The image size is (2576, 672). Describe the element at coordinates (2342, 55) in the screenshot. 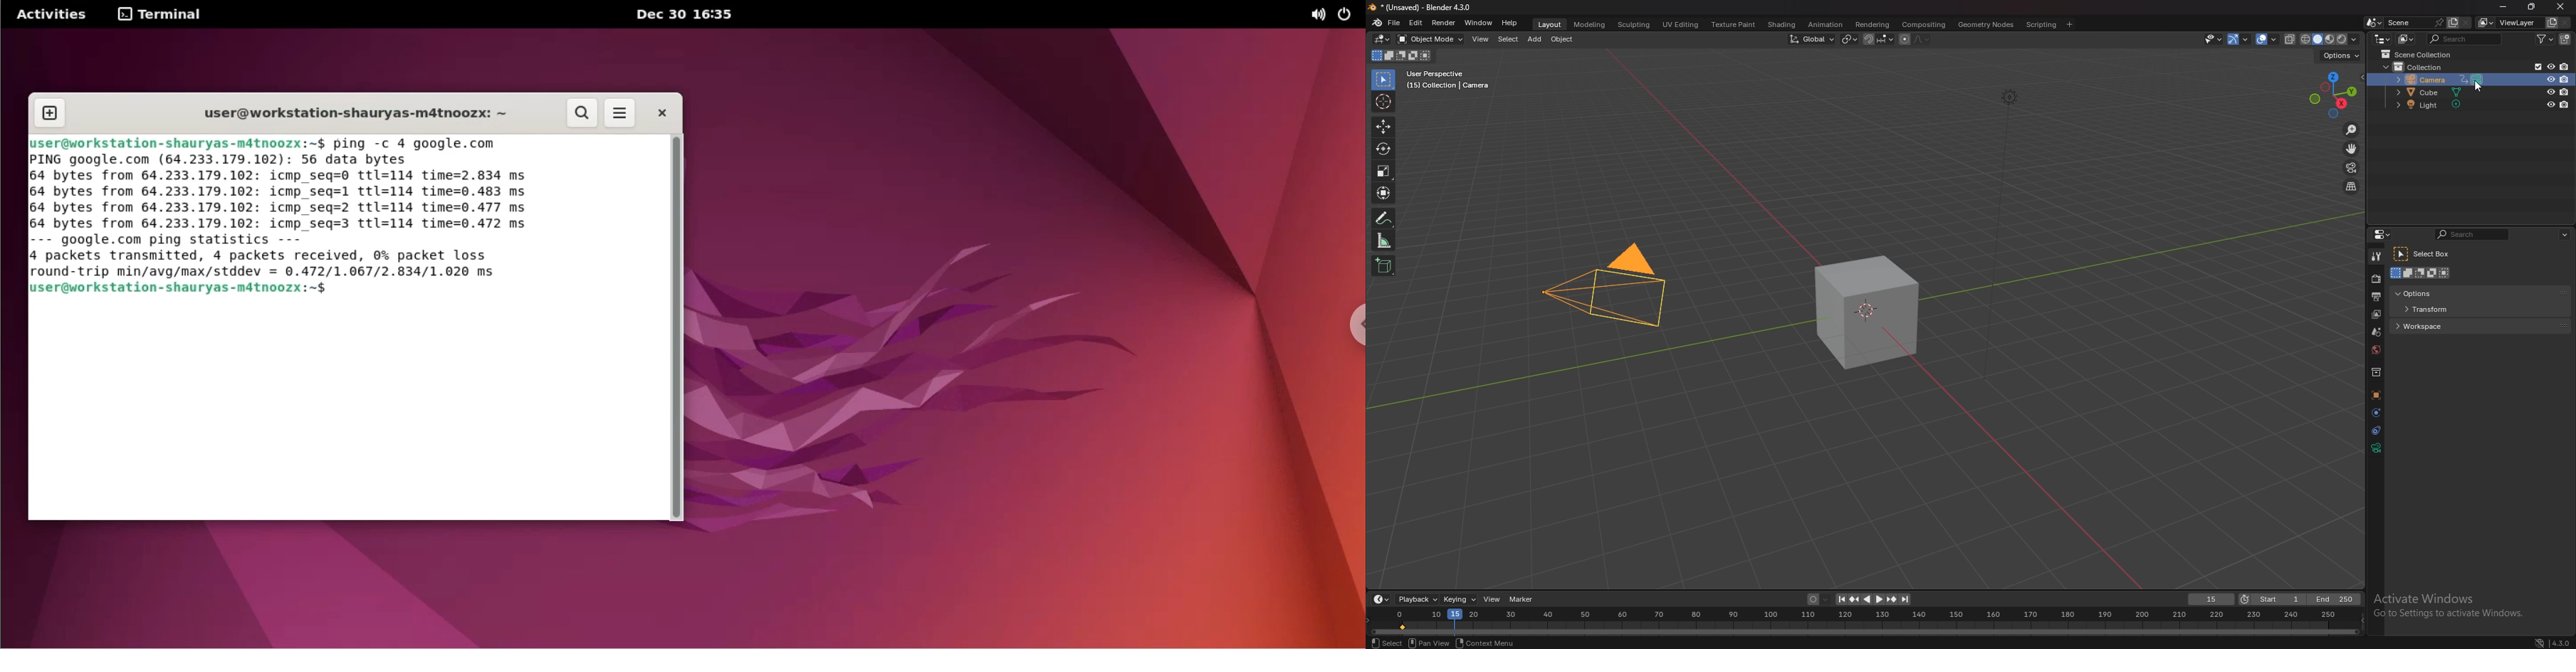

I see `options` at that location.